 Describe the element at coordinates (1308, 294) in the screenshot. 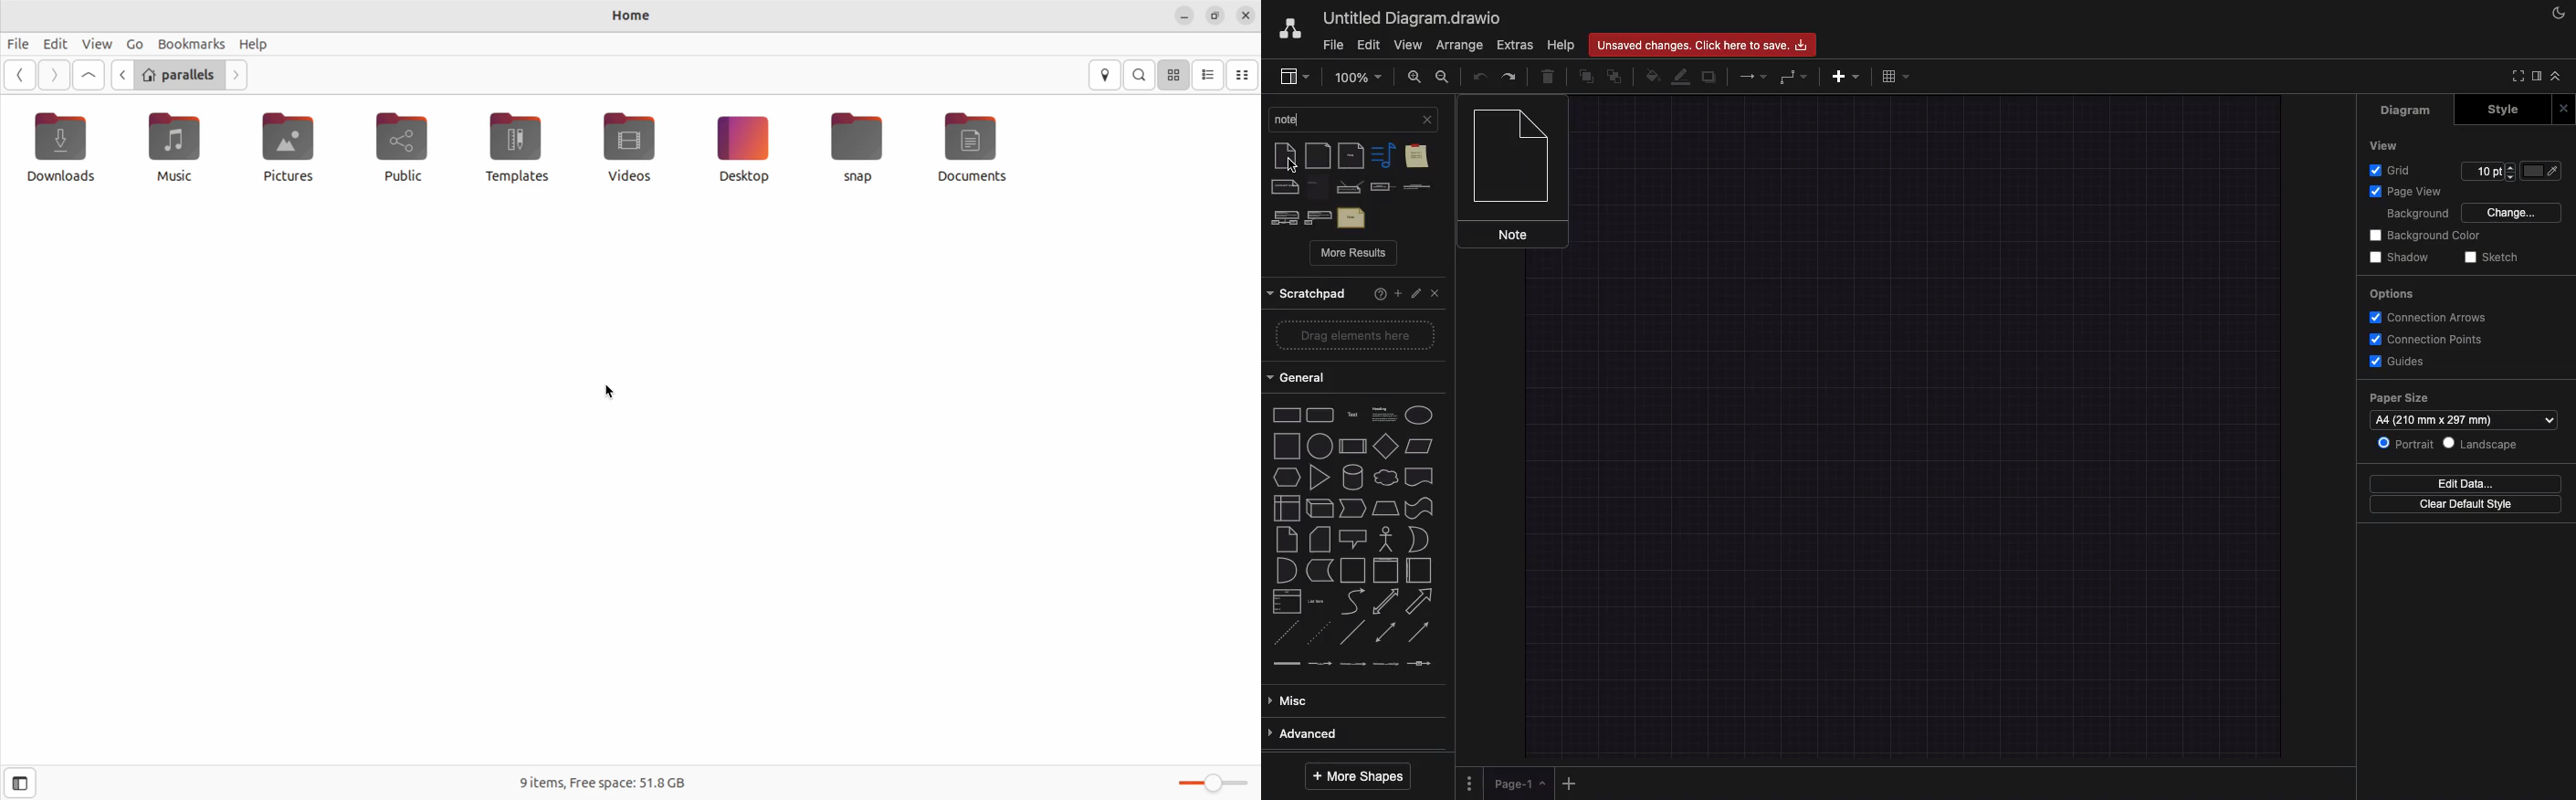

I see `scratchpad` at that location.